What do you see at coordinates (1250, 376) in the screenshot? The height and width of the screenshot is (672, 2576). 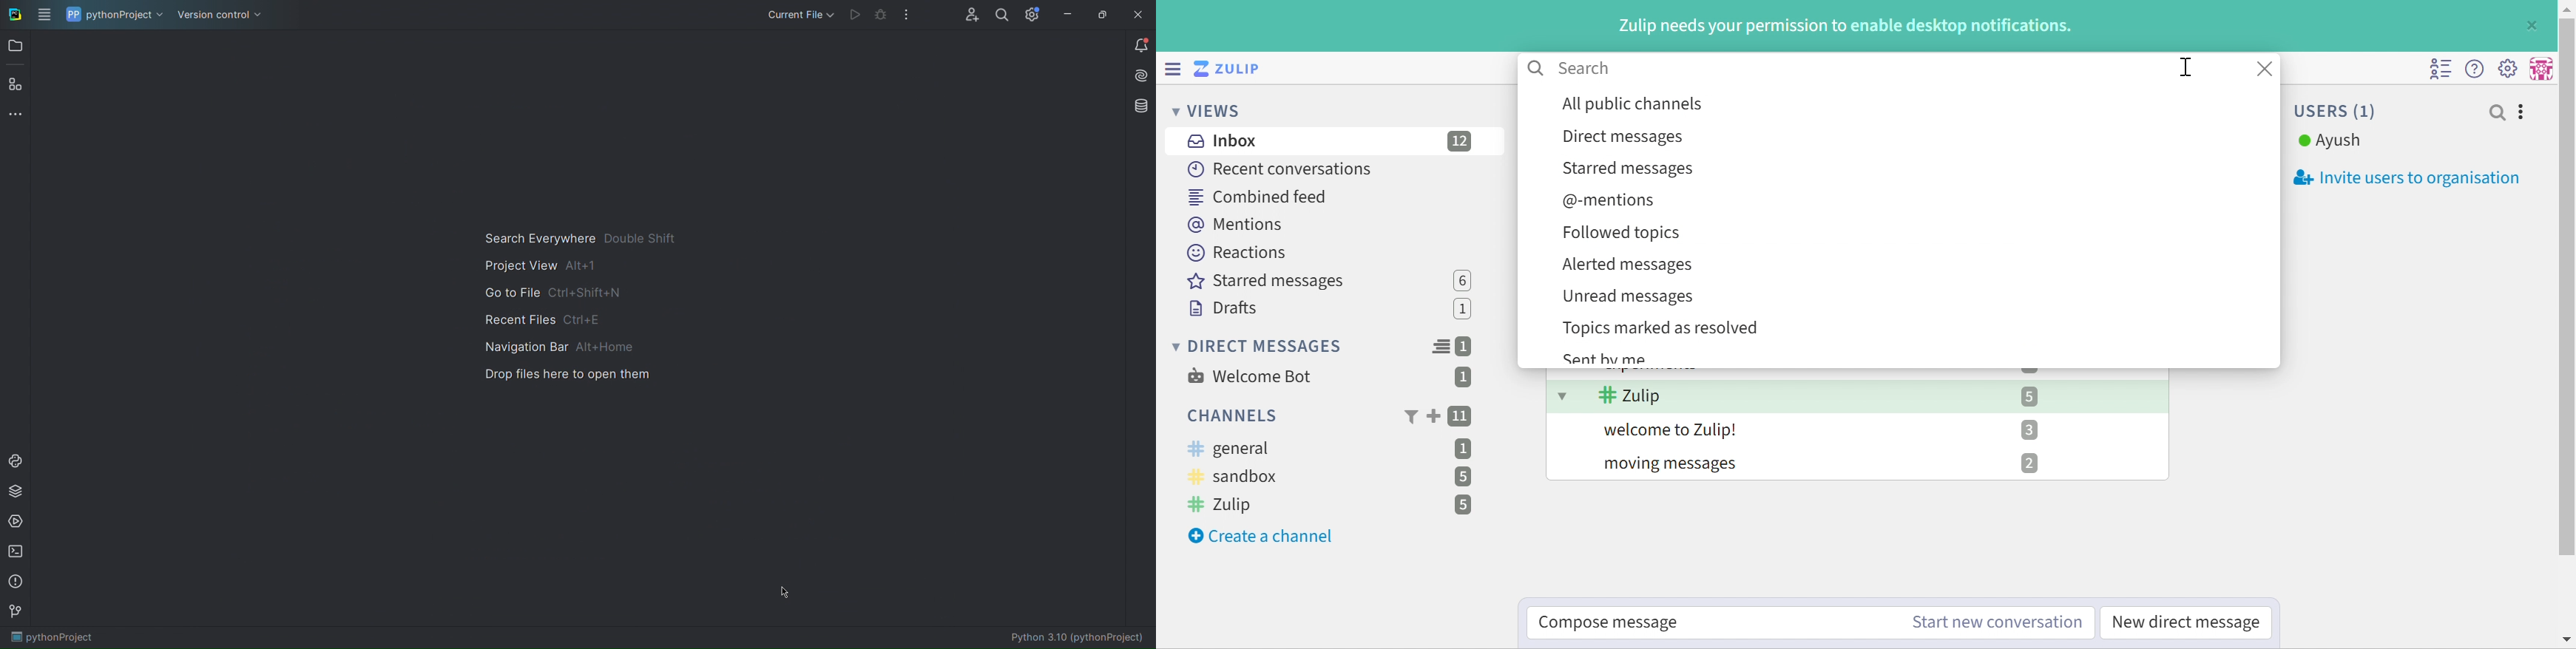 I see `Welcome Bot` at bounding box center [1250, 376].